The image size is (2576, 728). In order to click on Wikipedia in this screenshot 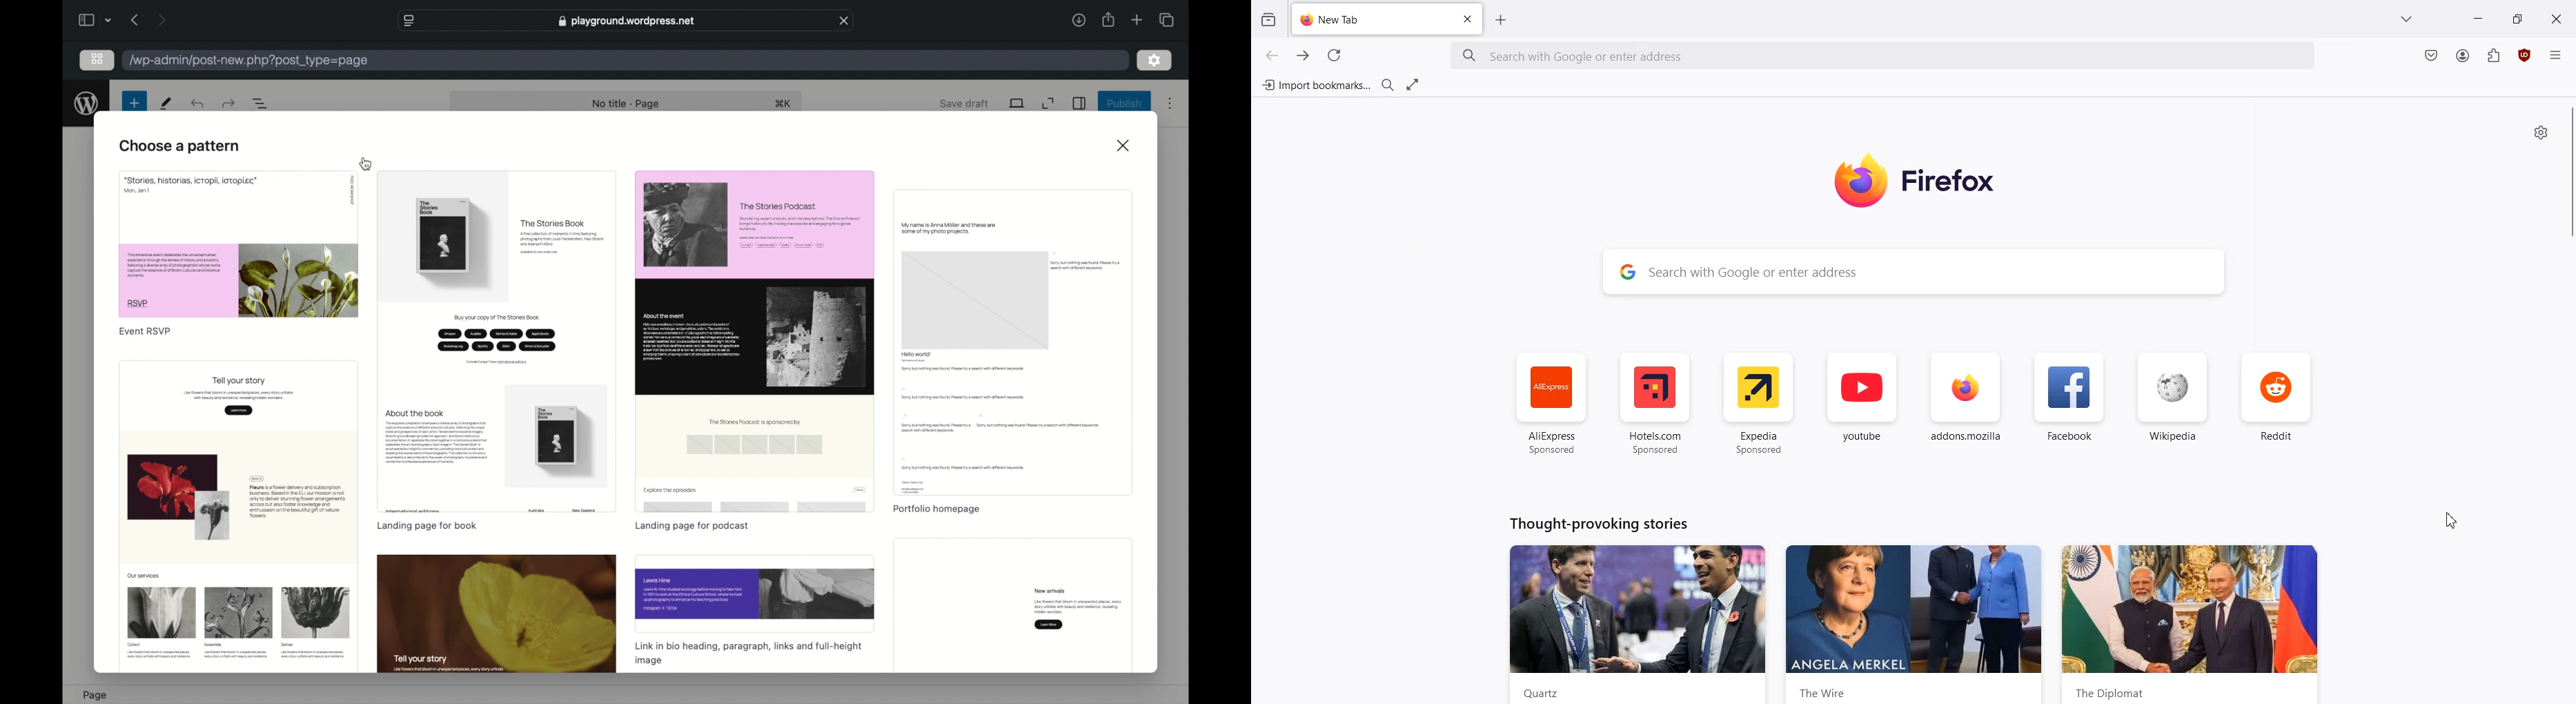, I will do `click(2173, 404)`.